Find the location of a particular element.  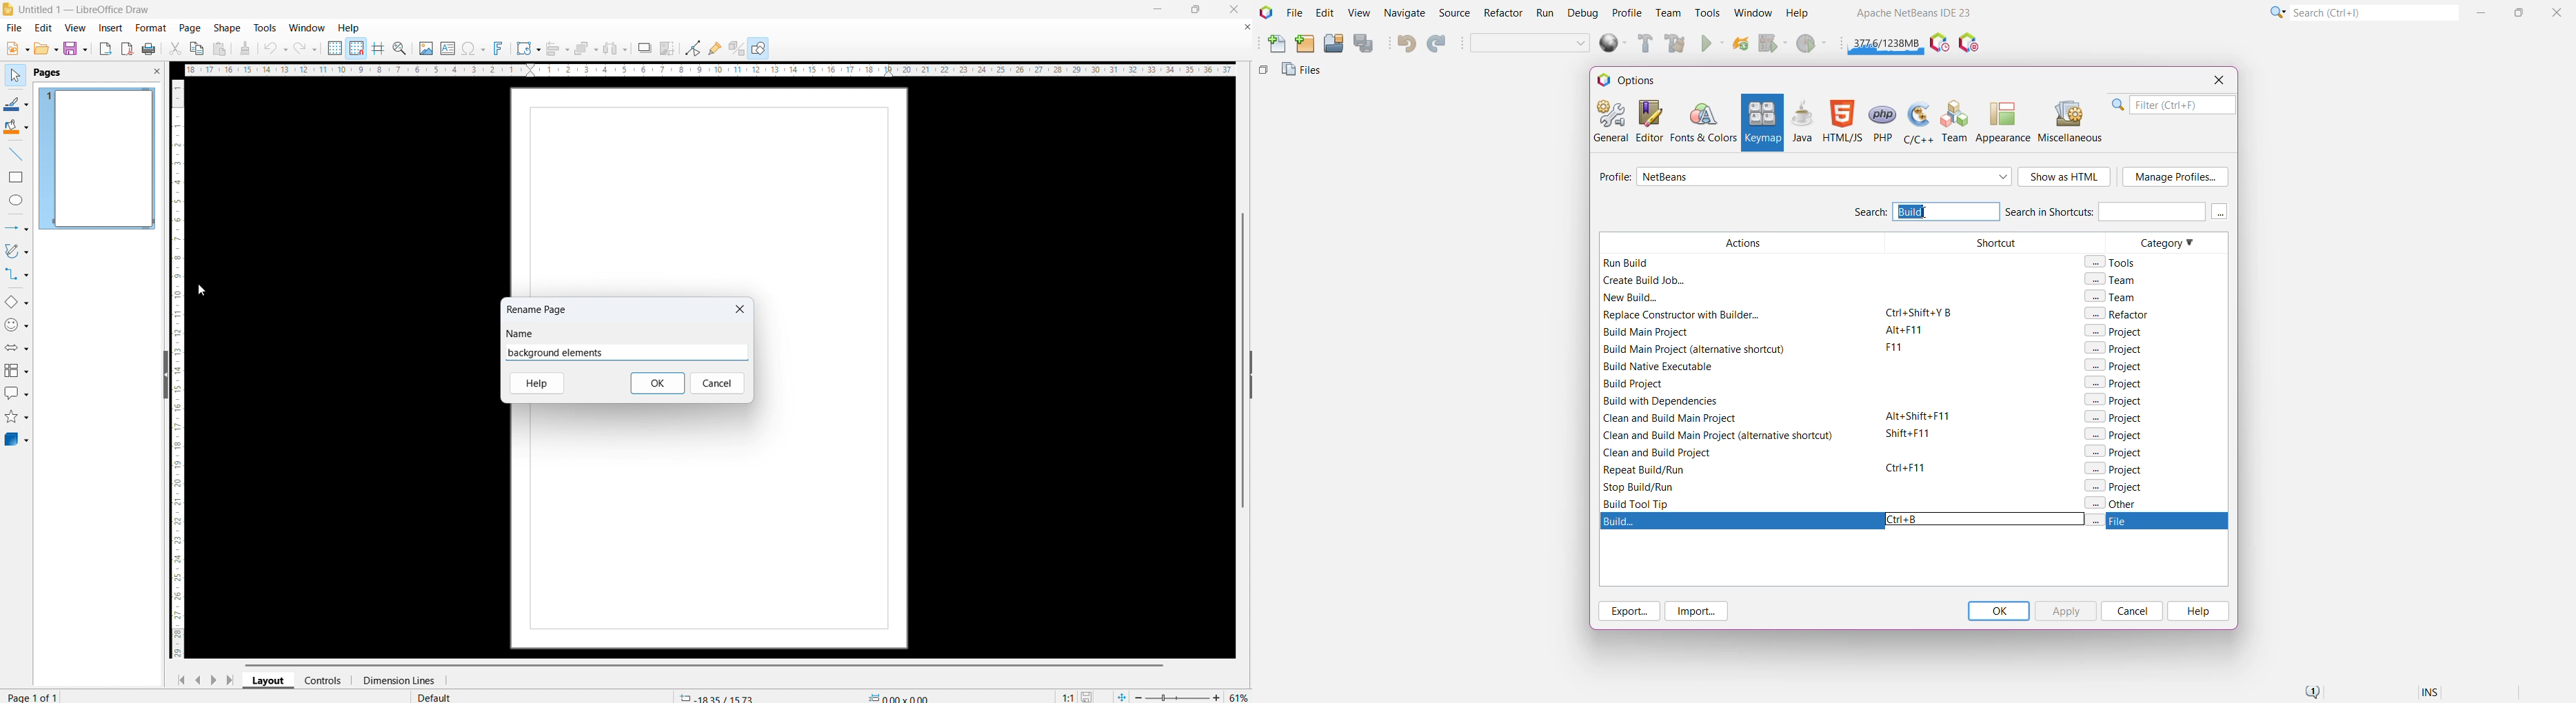

tools is located at coordinates (264, 27).